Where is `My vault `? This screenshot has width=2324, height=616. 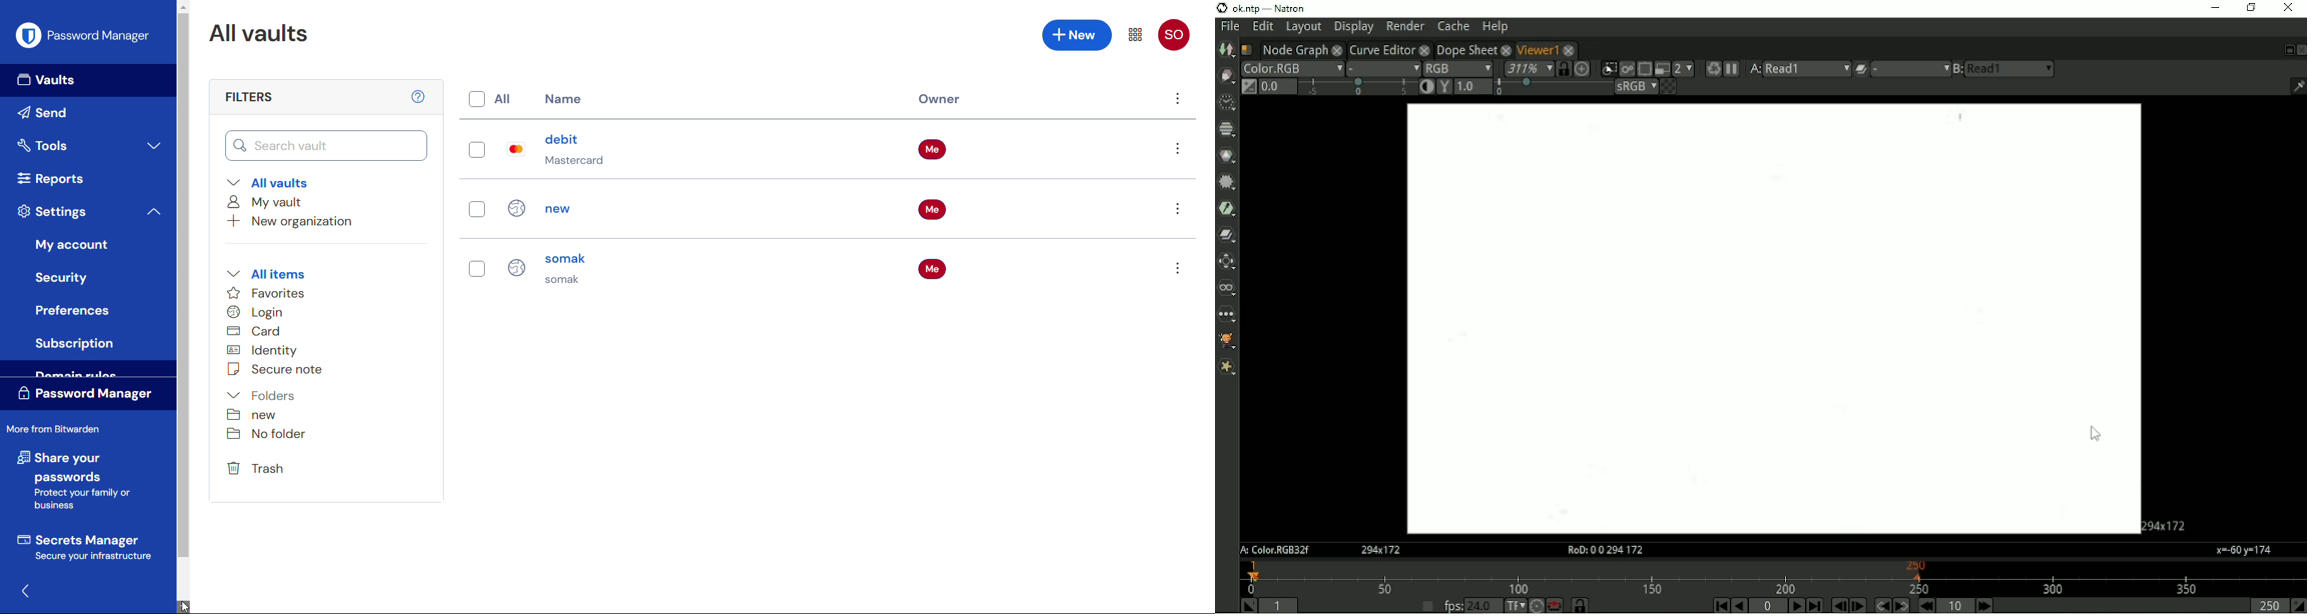
My vault  is located at coordinates (266, 201).